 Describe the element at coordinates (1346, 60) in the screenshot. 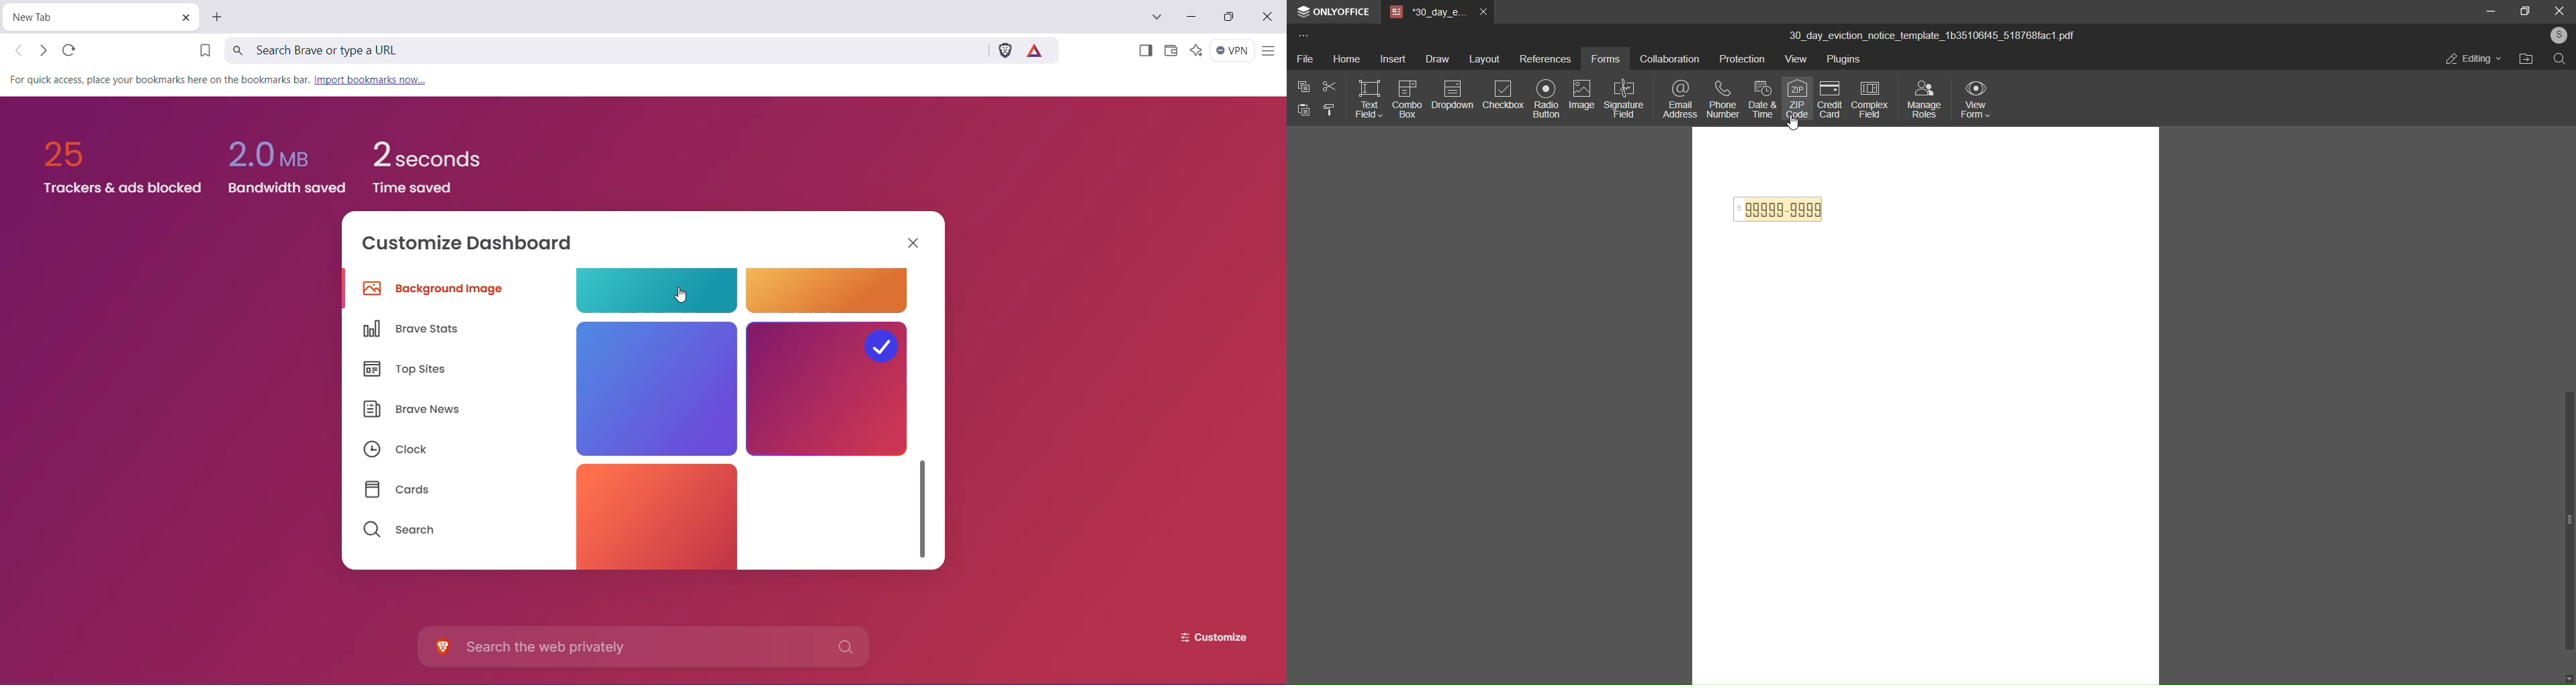

I see `home` at that location.